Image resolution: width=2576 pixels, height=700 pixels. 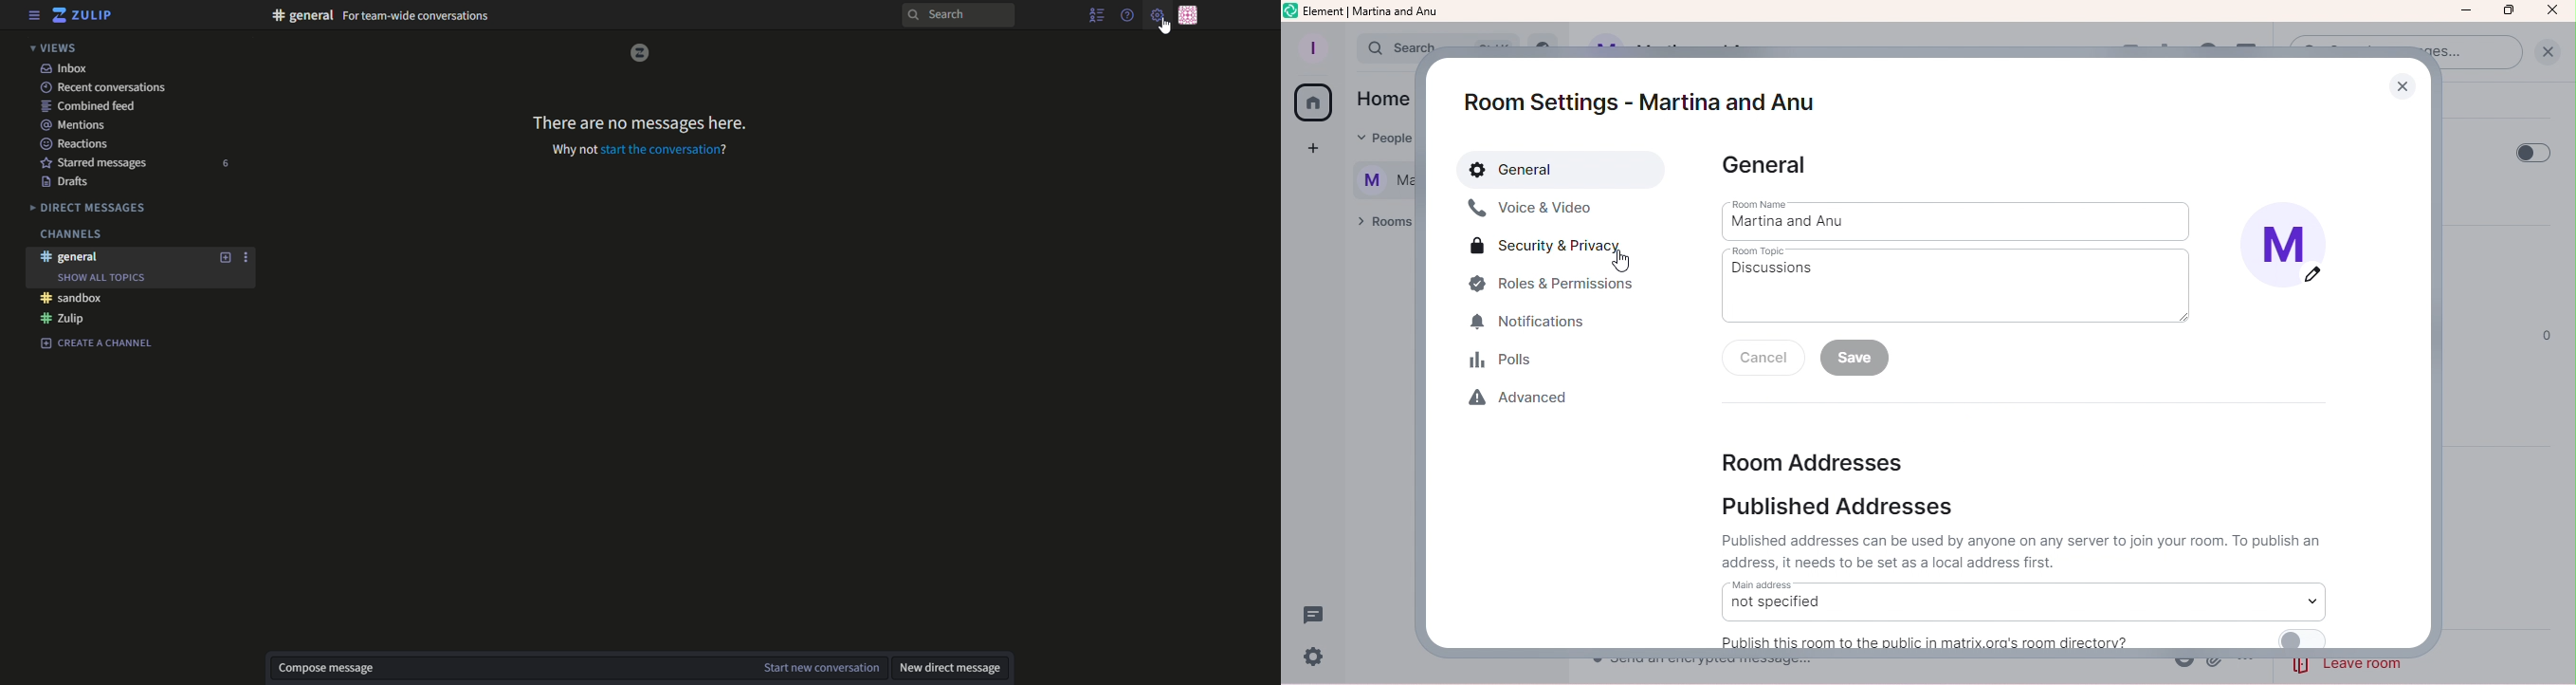 What do you see at coordinates (101, 278) in the screenshot?
I see `Show all topics` at bounding box center [101, 278].